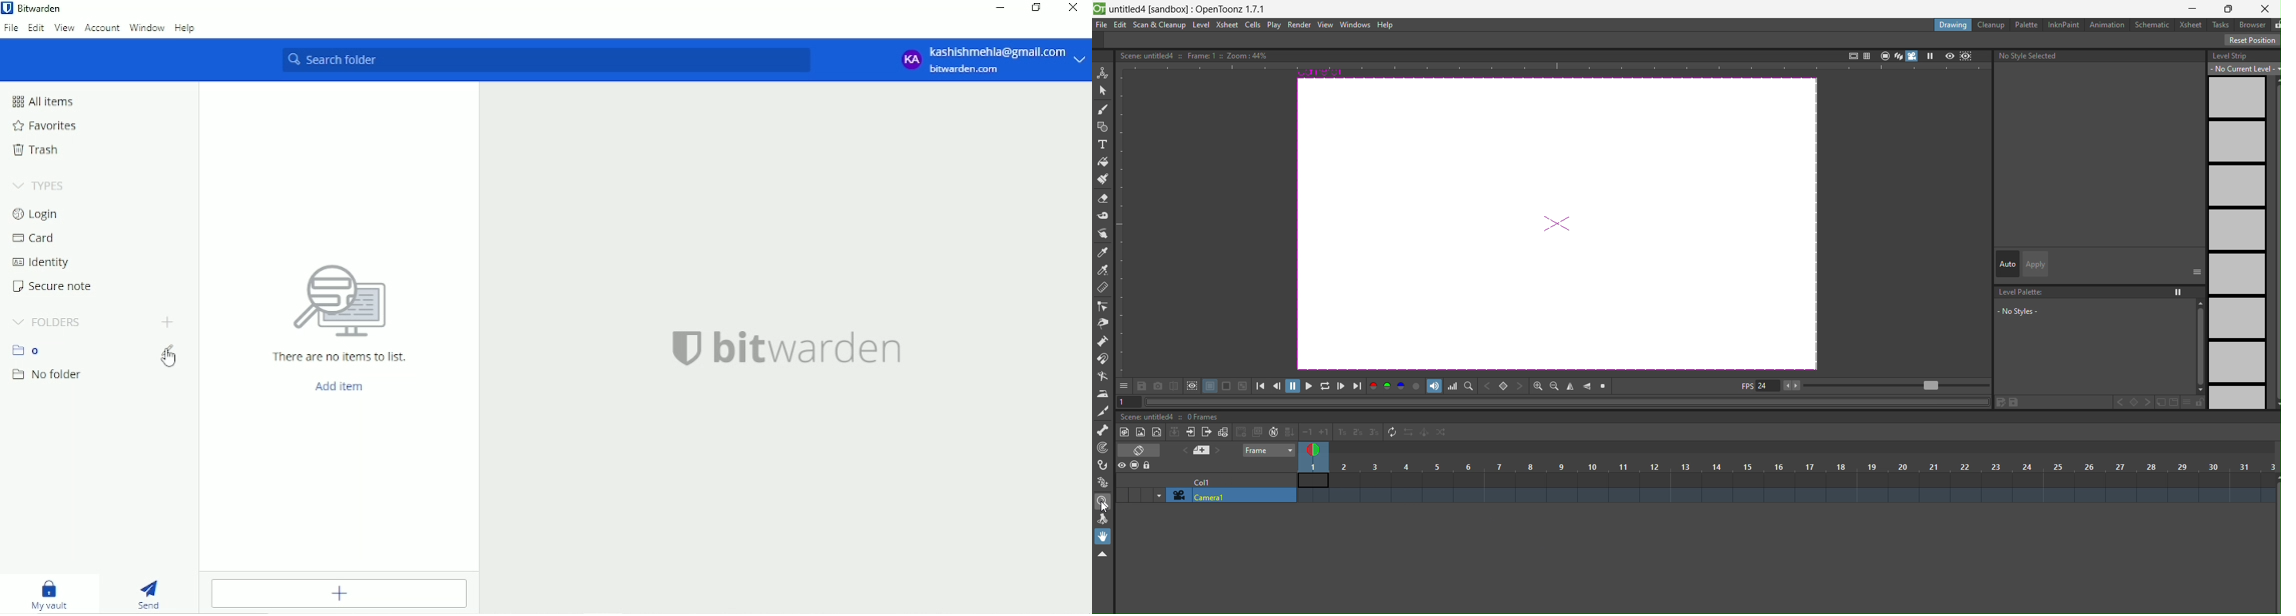 Image resolution: width=2296 pixels, height=616 pixels. I want to click on control point editor tool, so click(1104, 306).